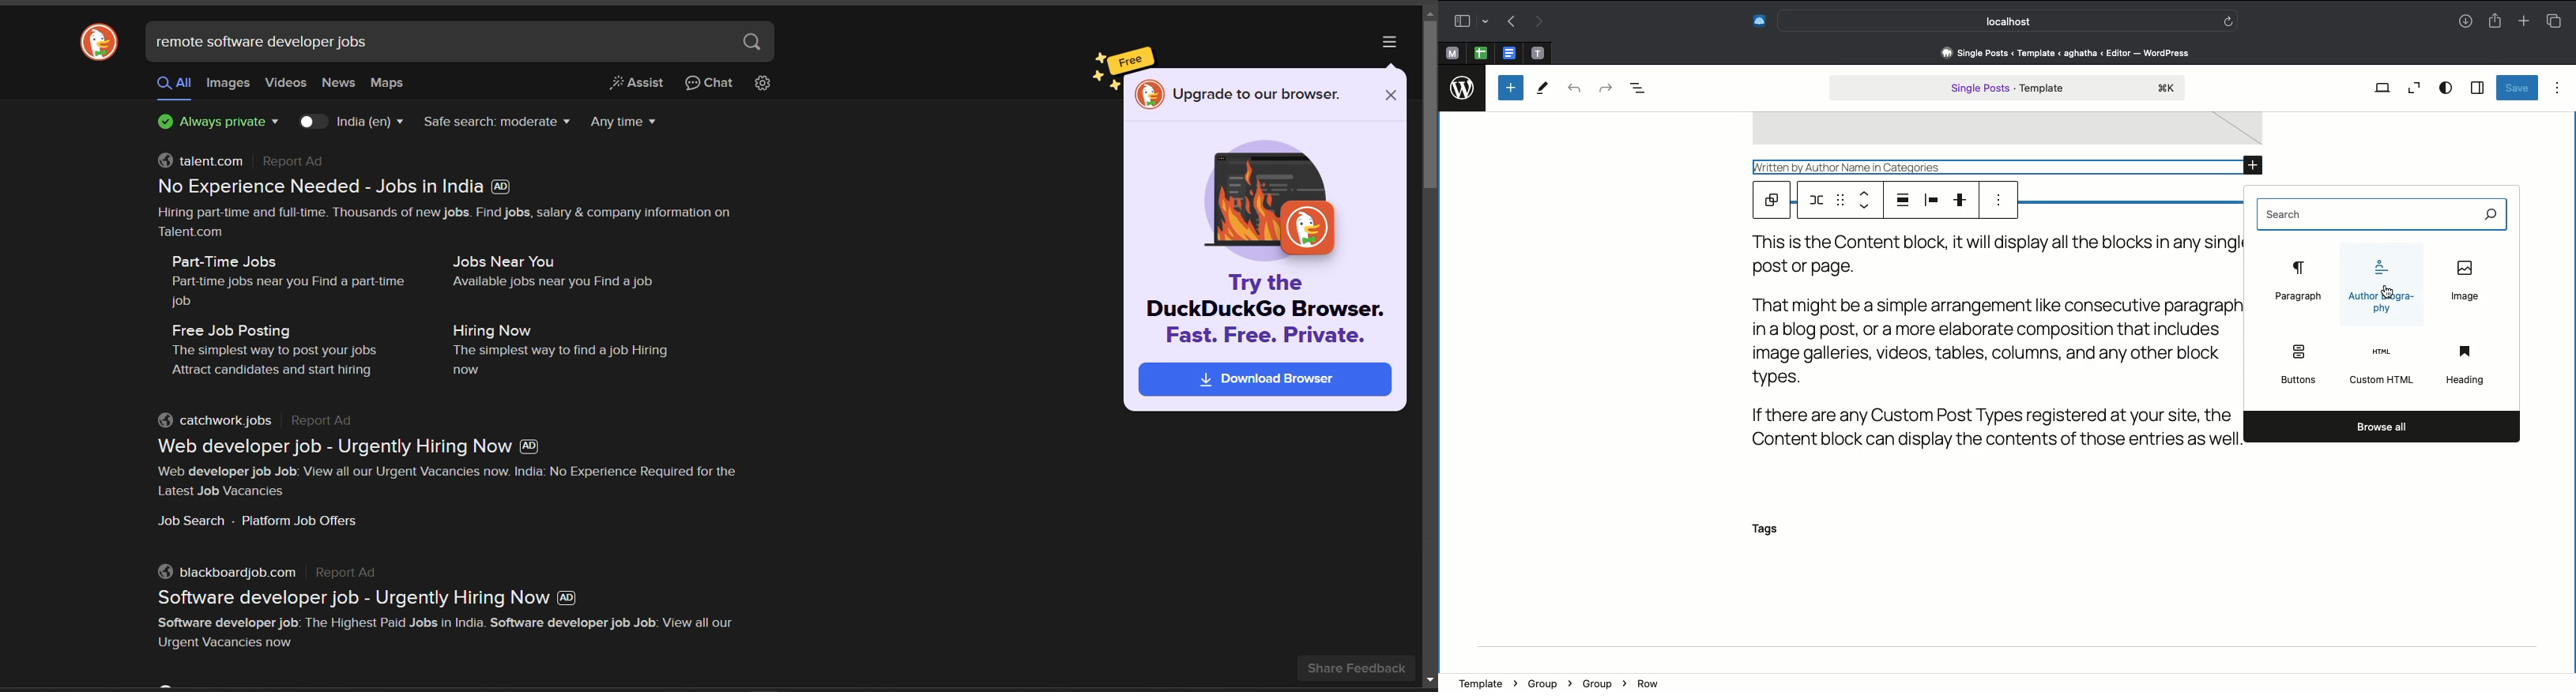  What do you see at coordinates (503, 259) in the screenshot?
I see `Jobs Near You` at bounding box center [503, 259].